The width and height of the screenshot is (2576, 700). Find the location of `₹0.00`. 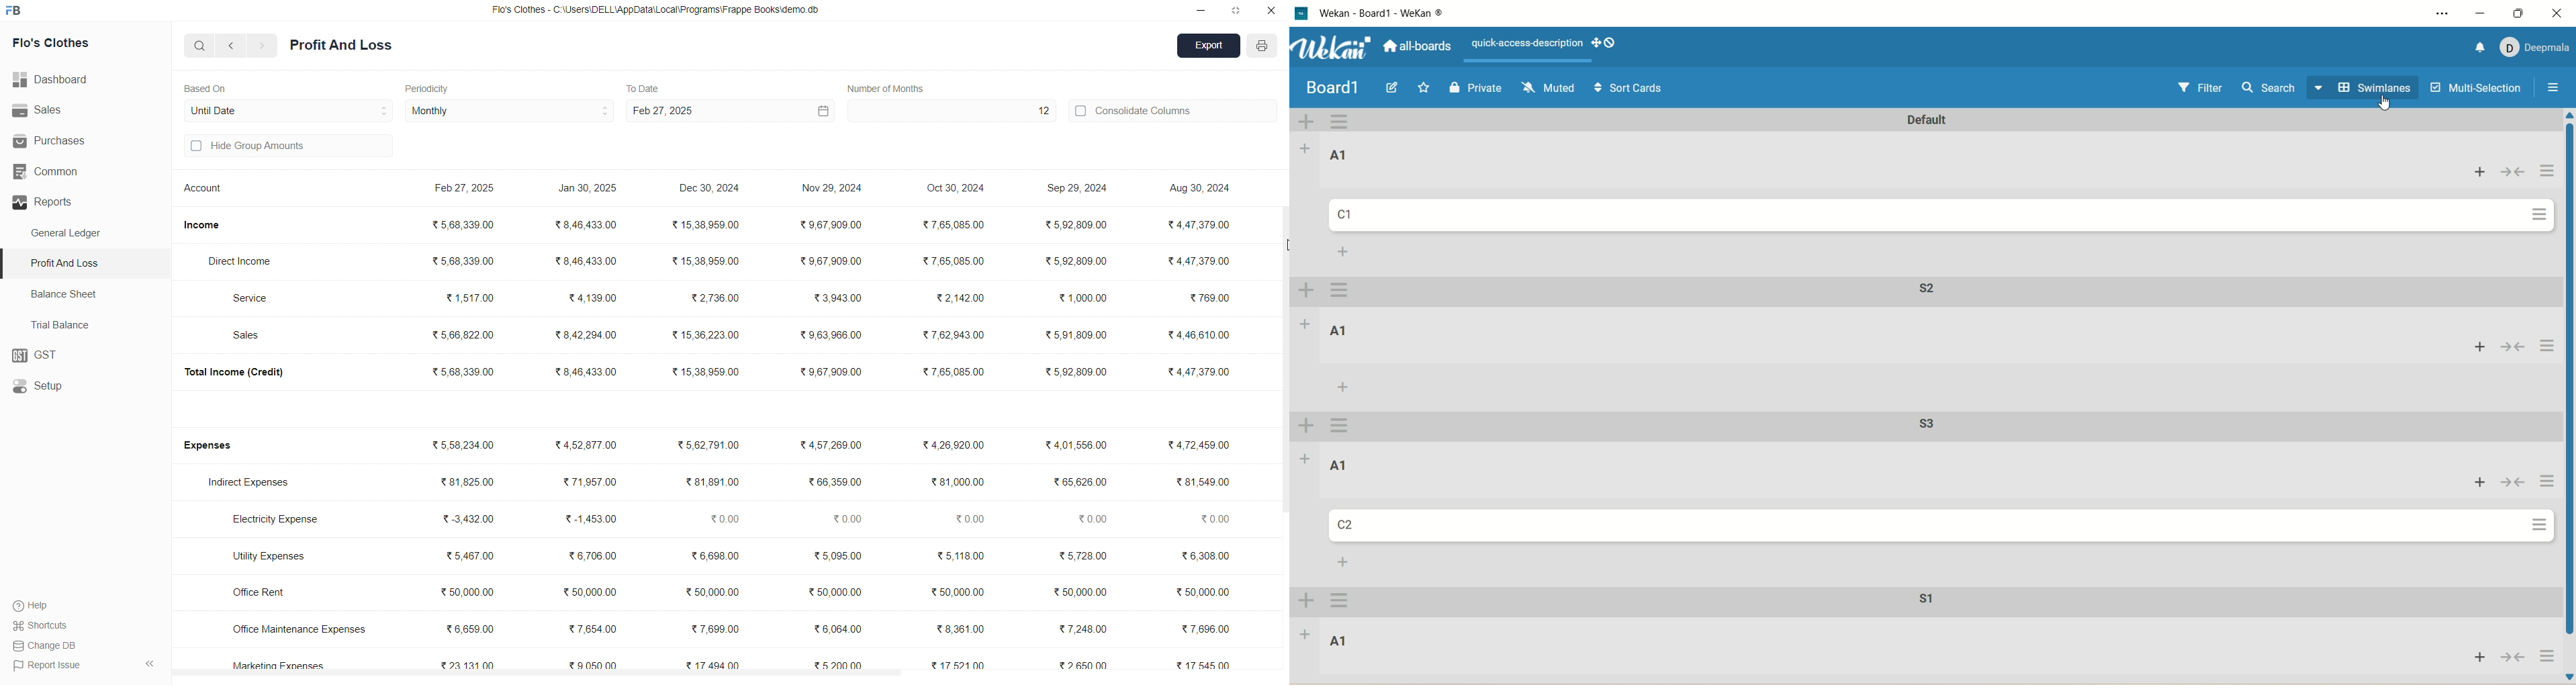

₹0.00 is located at coordinates (1093, 517).